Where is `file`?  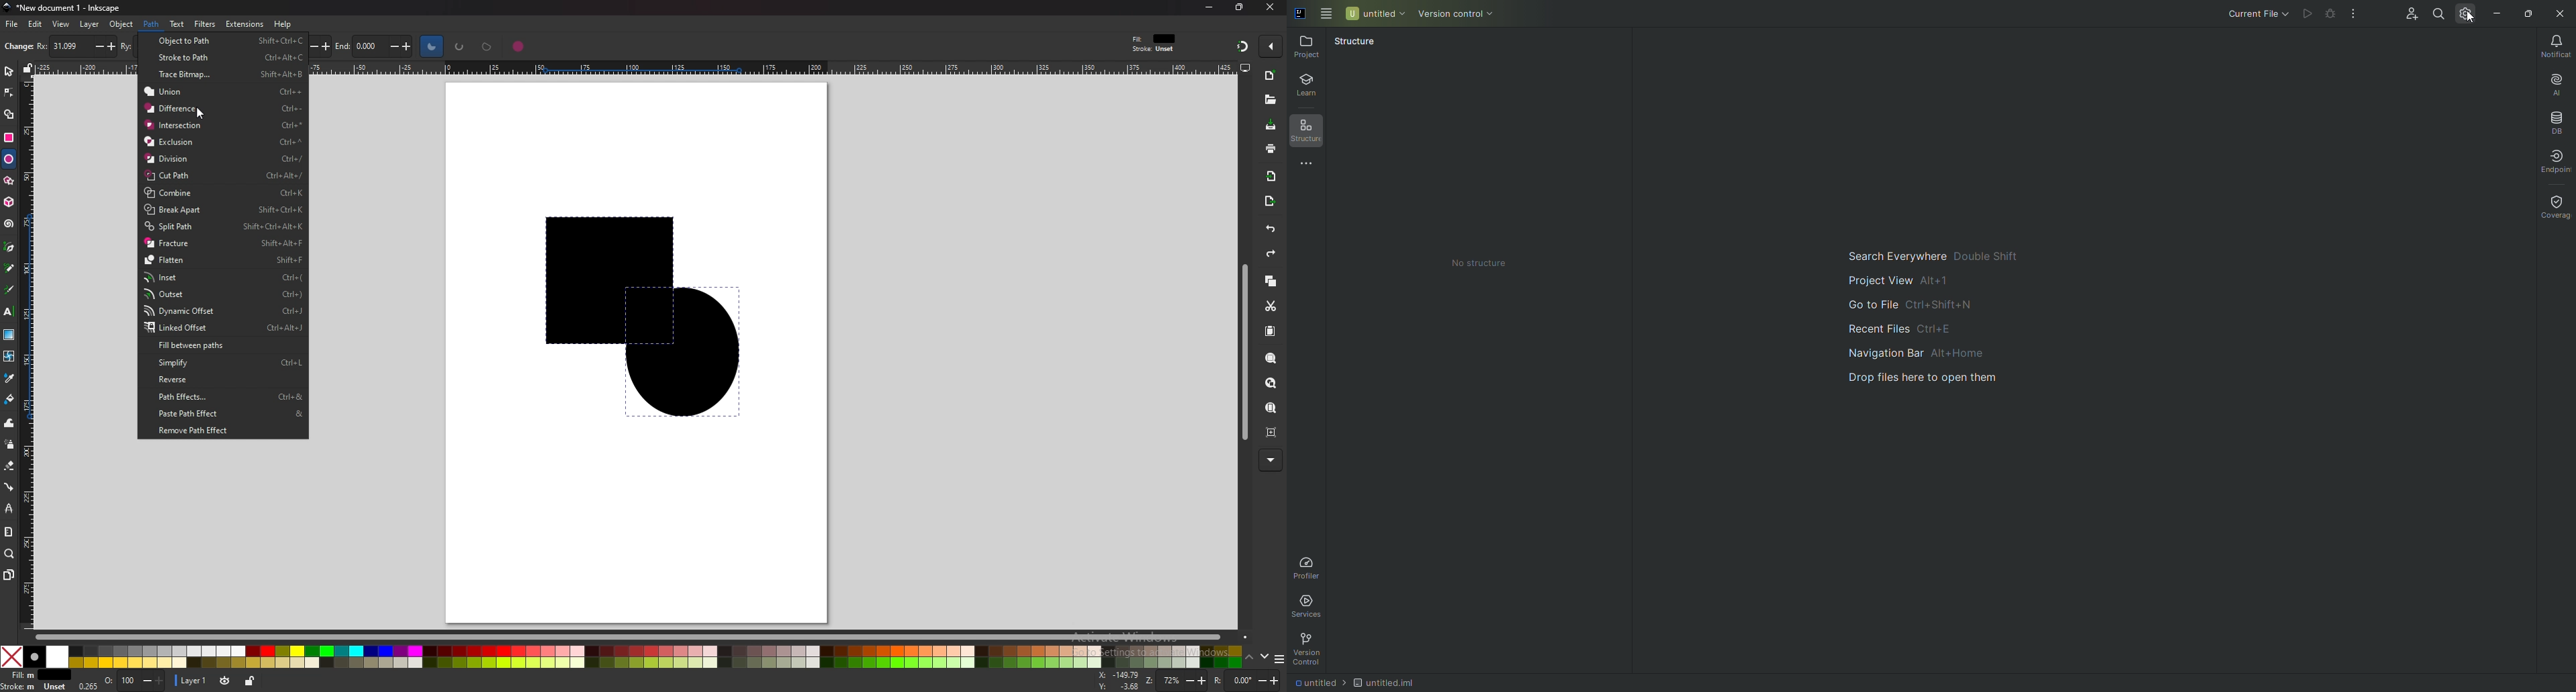 file is located at coordinates (13, 24).